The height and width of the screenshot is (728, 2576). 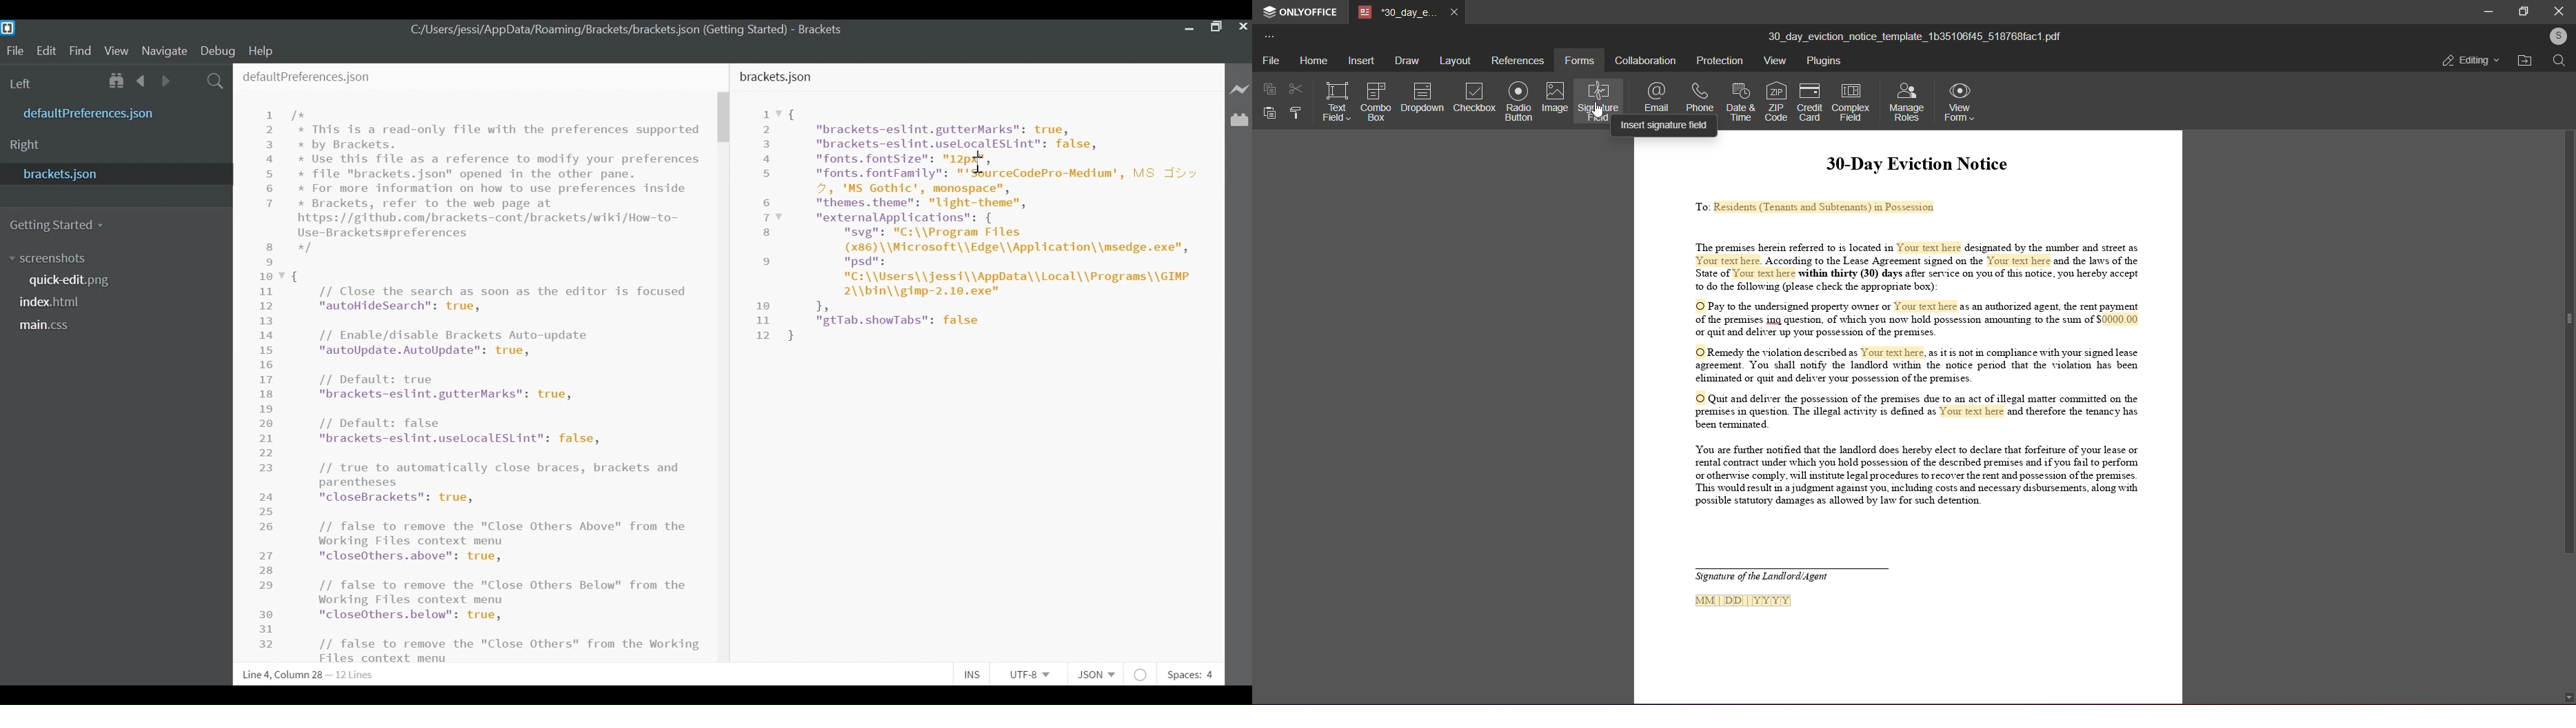 I want to click on Find, so click(x=83, y=52).